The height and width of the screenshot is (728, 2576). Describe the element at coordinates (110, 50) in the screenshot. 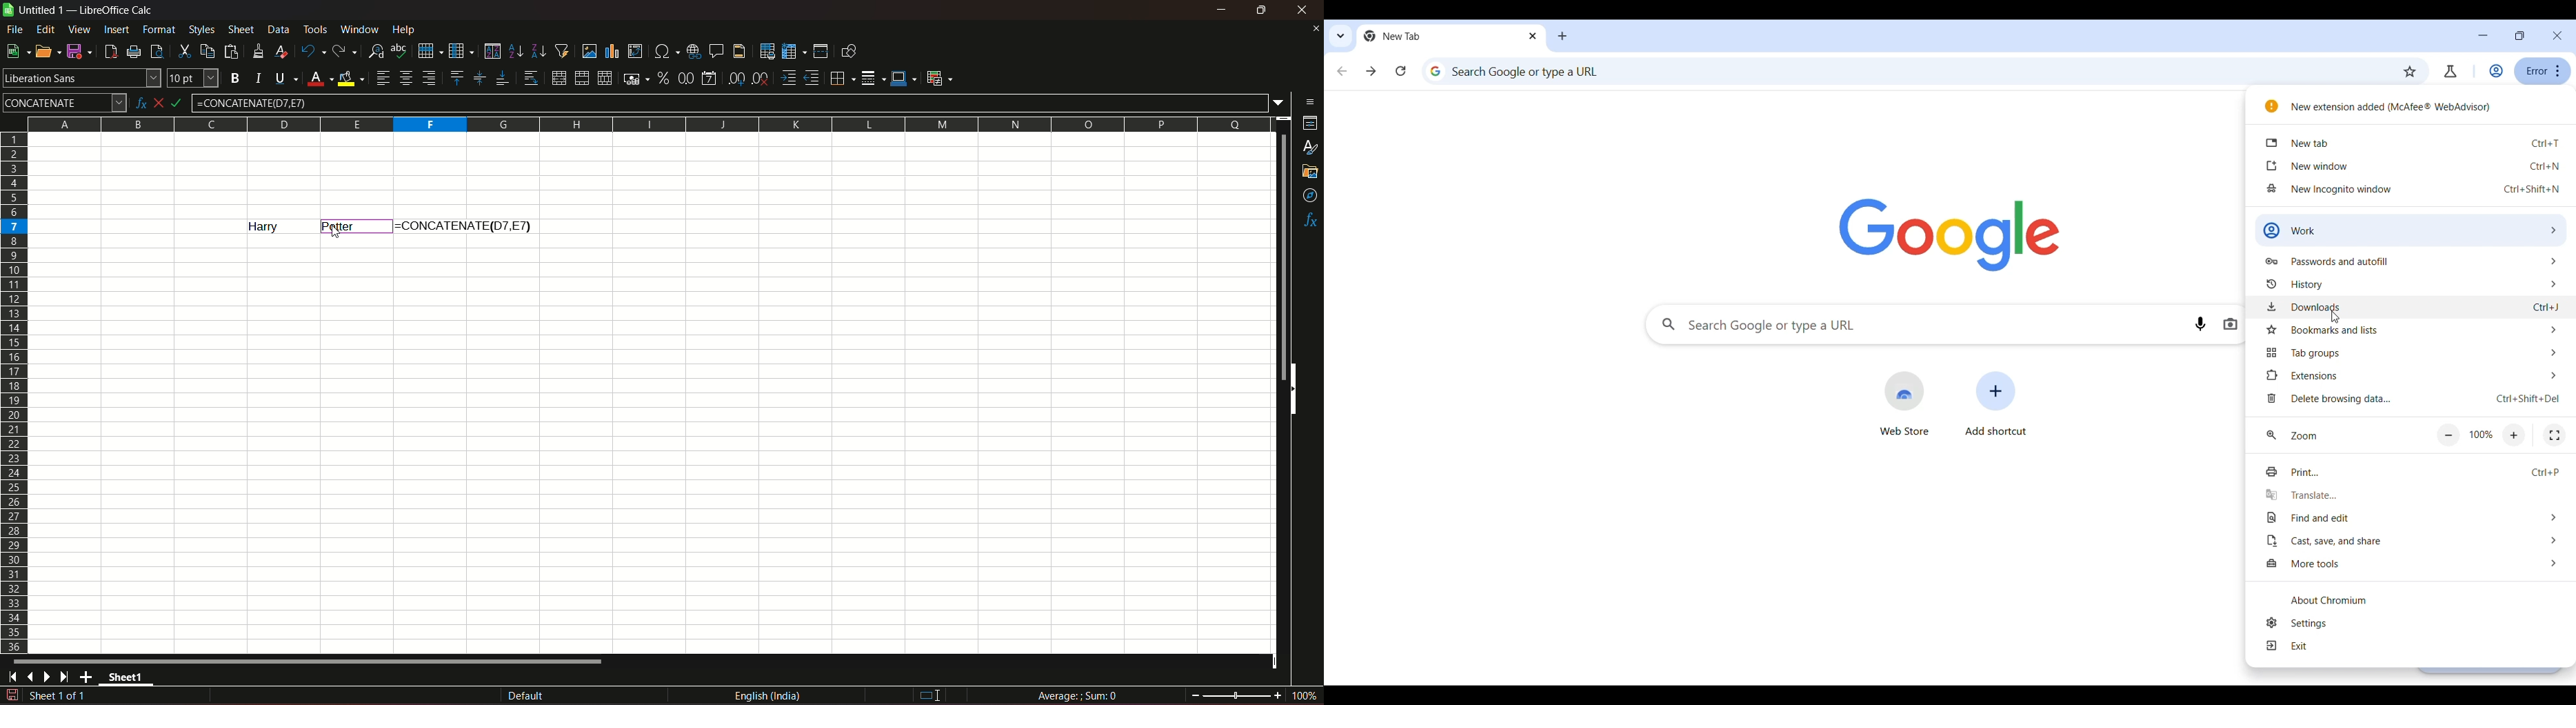

I see `export directly as PDF` at that location.